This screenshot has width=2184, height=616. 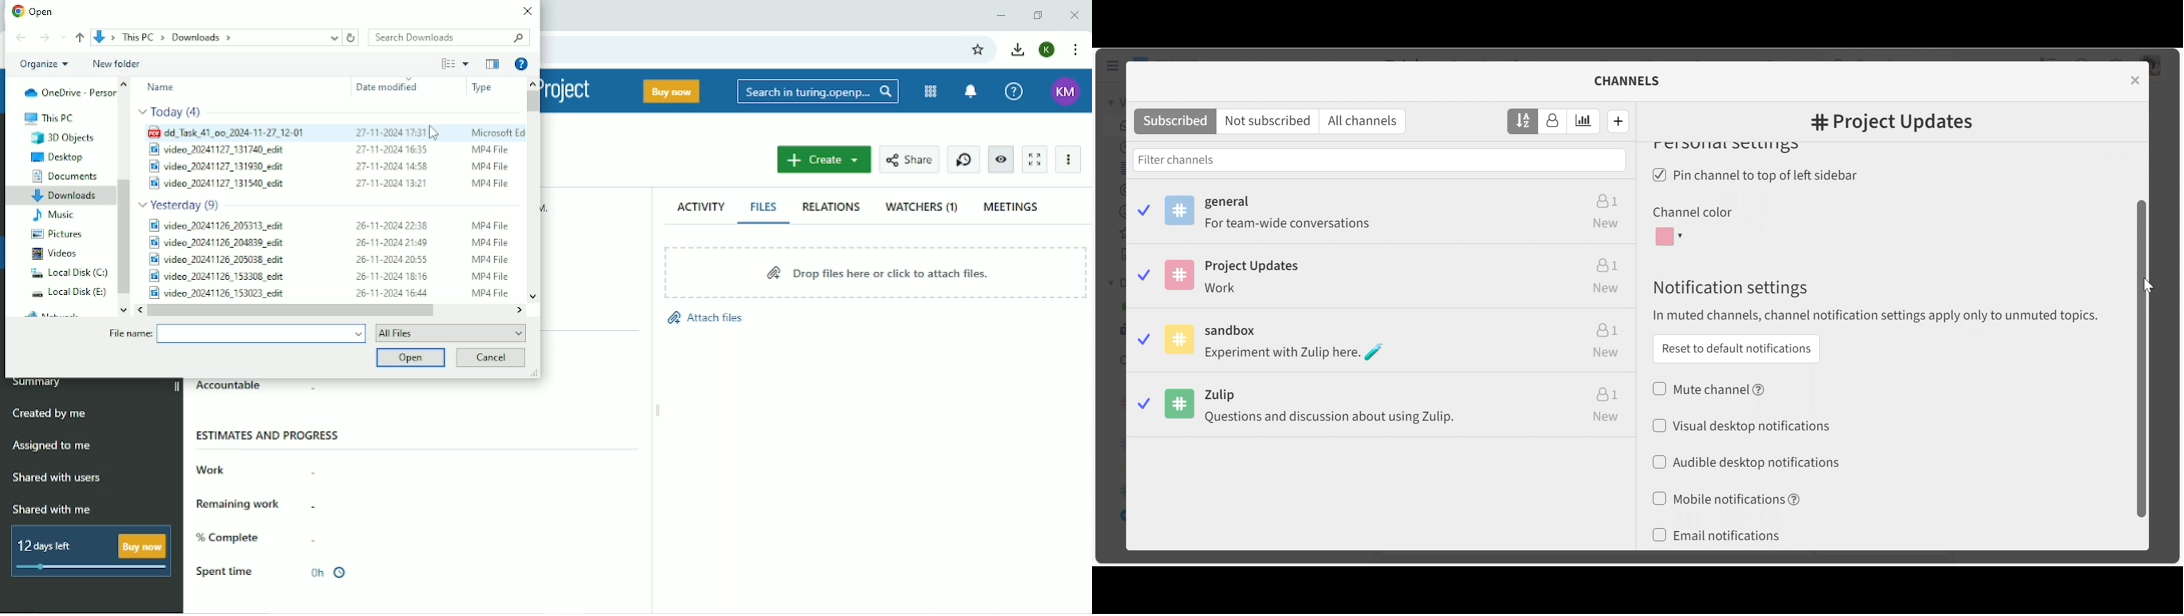 I want to click on Sandbox, so click(x=1383, y=343).